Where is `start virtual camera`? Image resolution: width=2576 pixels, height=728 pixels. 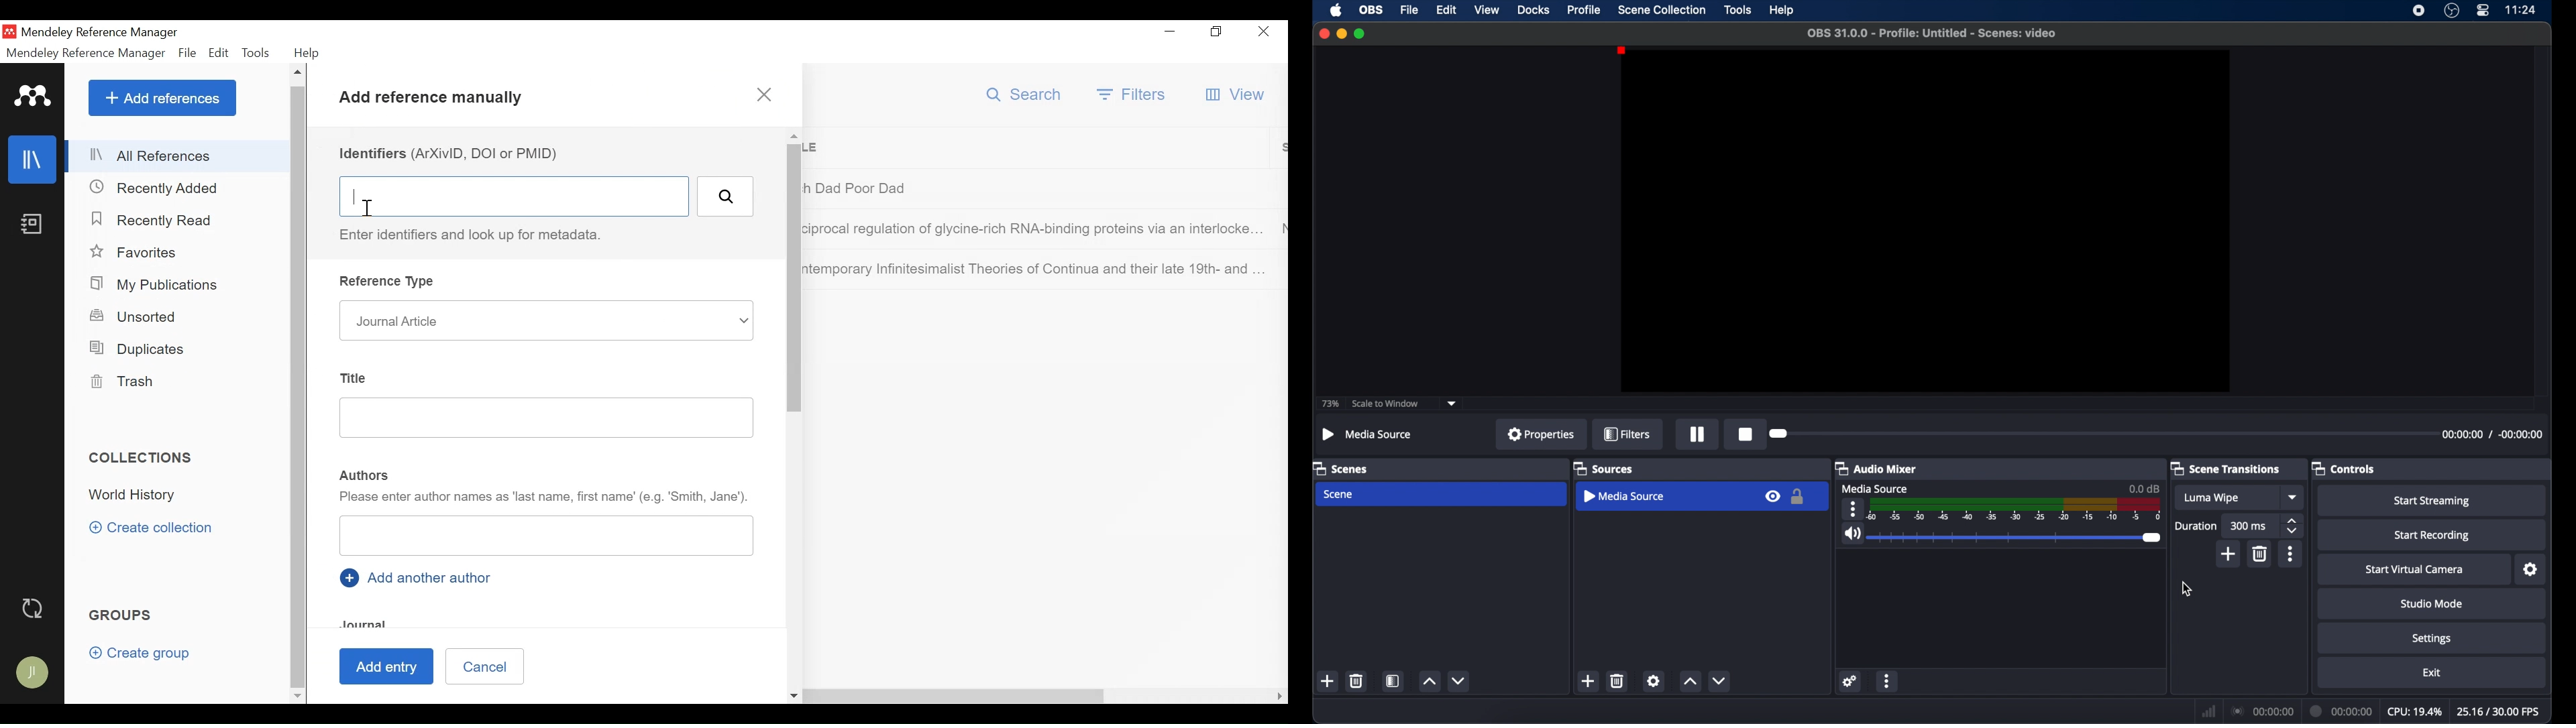
start virtual camera is located at coordinates (2414, 570).